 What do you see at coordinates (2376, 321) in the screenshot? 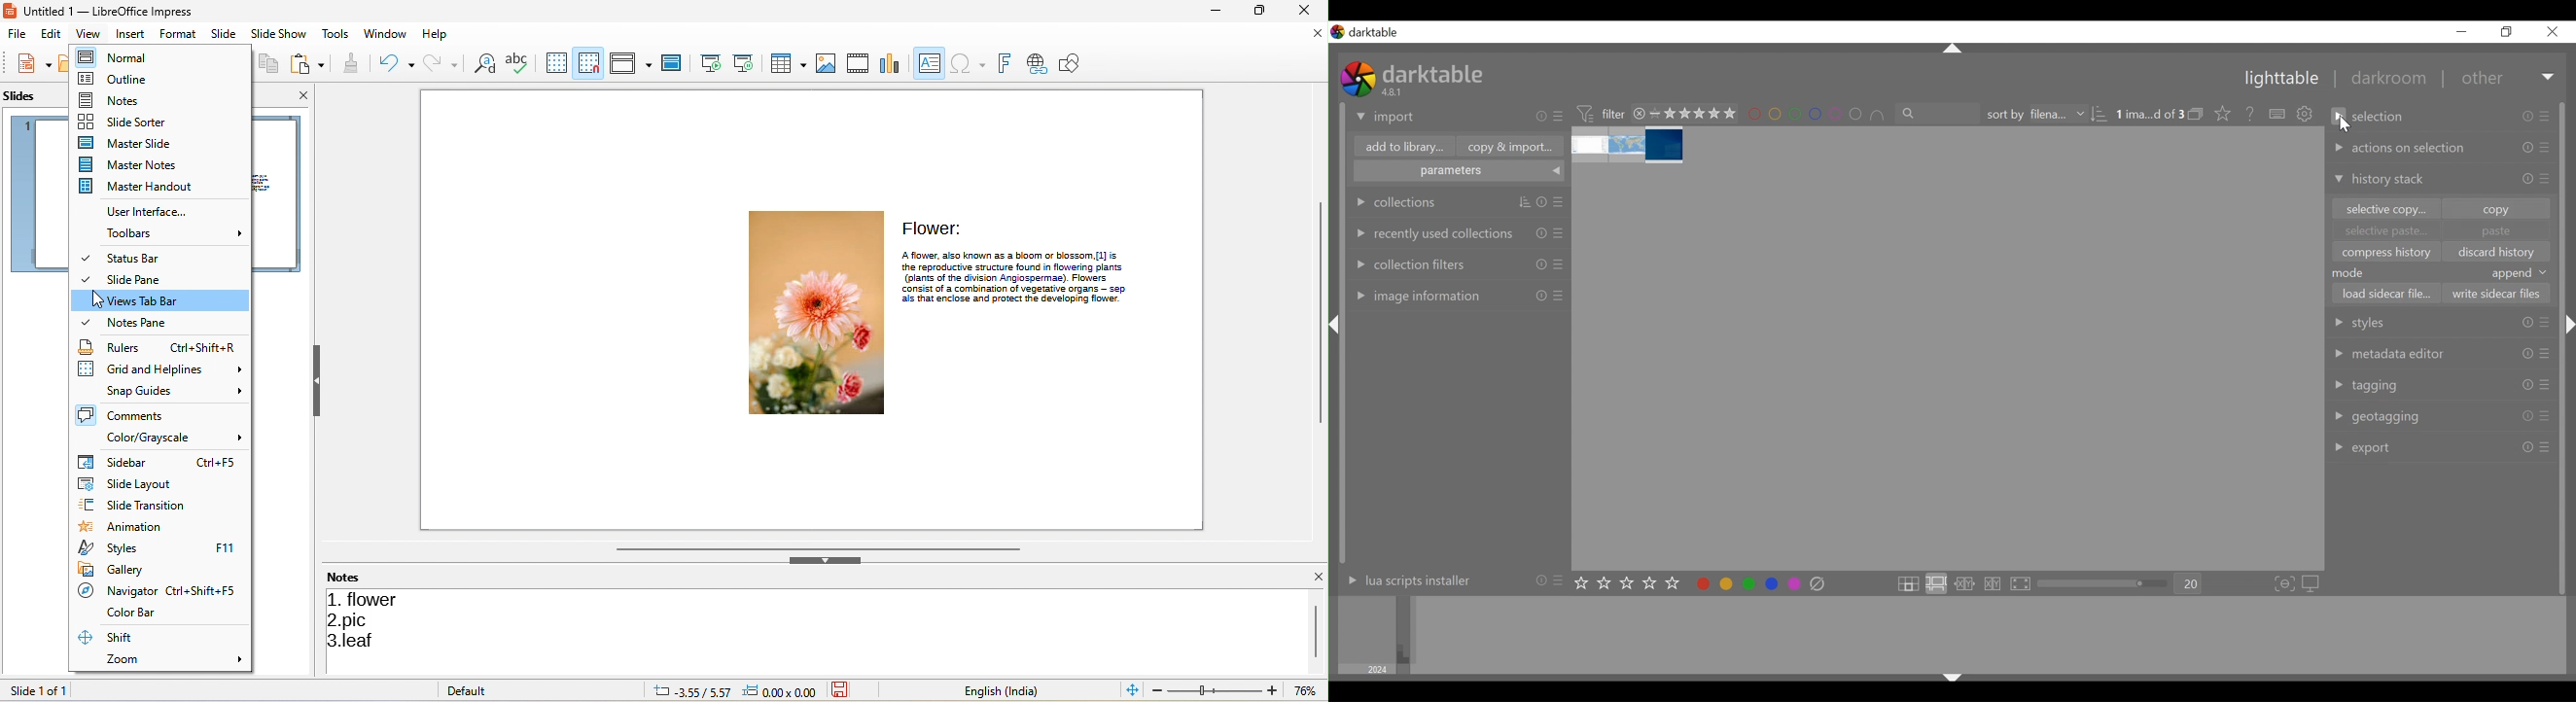
I see `style` at bounding box center [2376, 321].